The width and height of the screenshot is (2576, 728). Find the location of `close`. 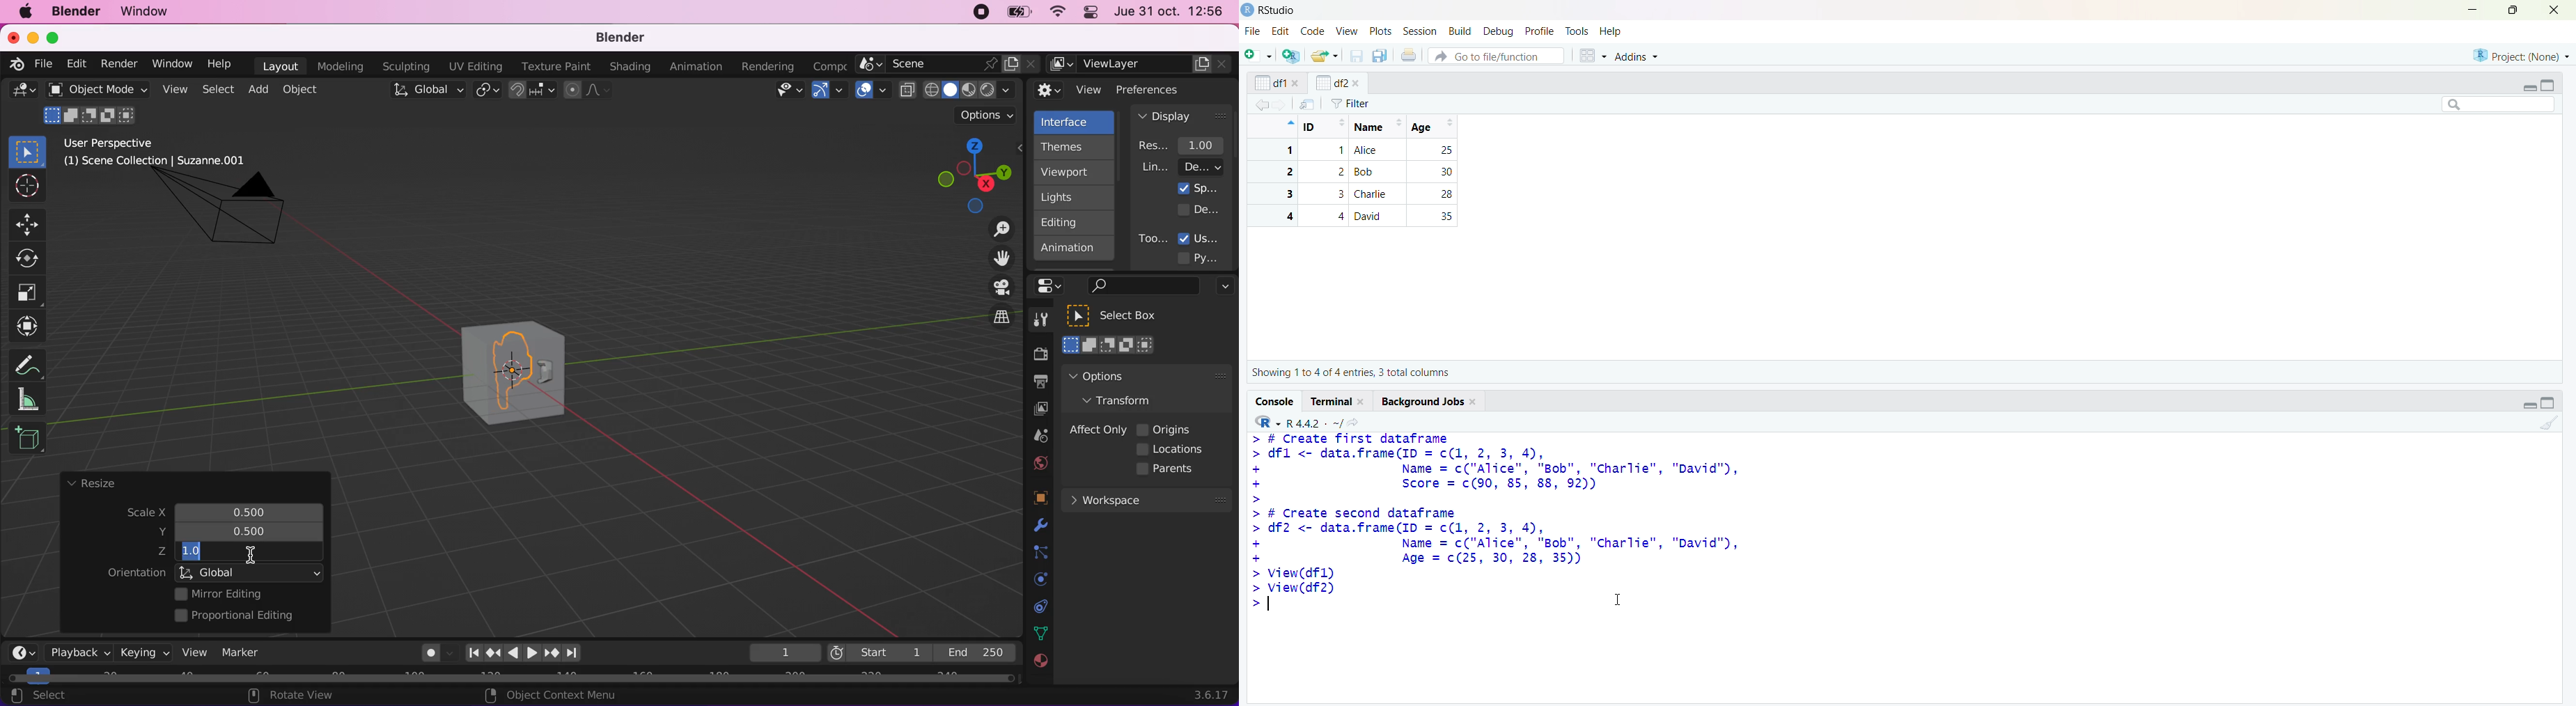

close is located at coordinates (1297, 83).